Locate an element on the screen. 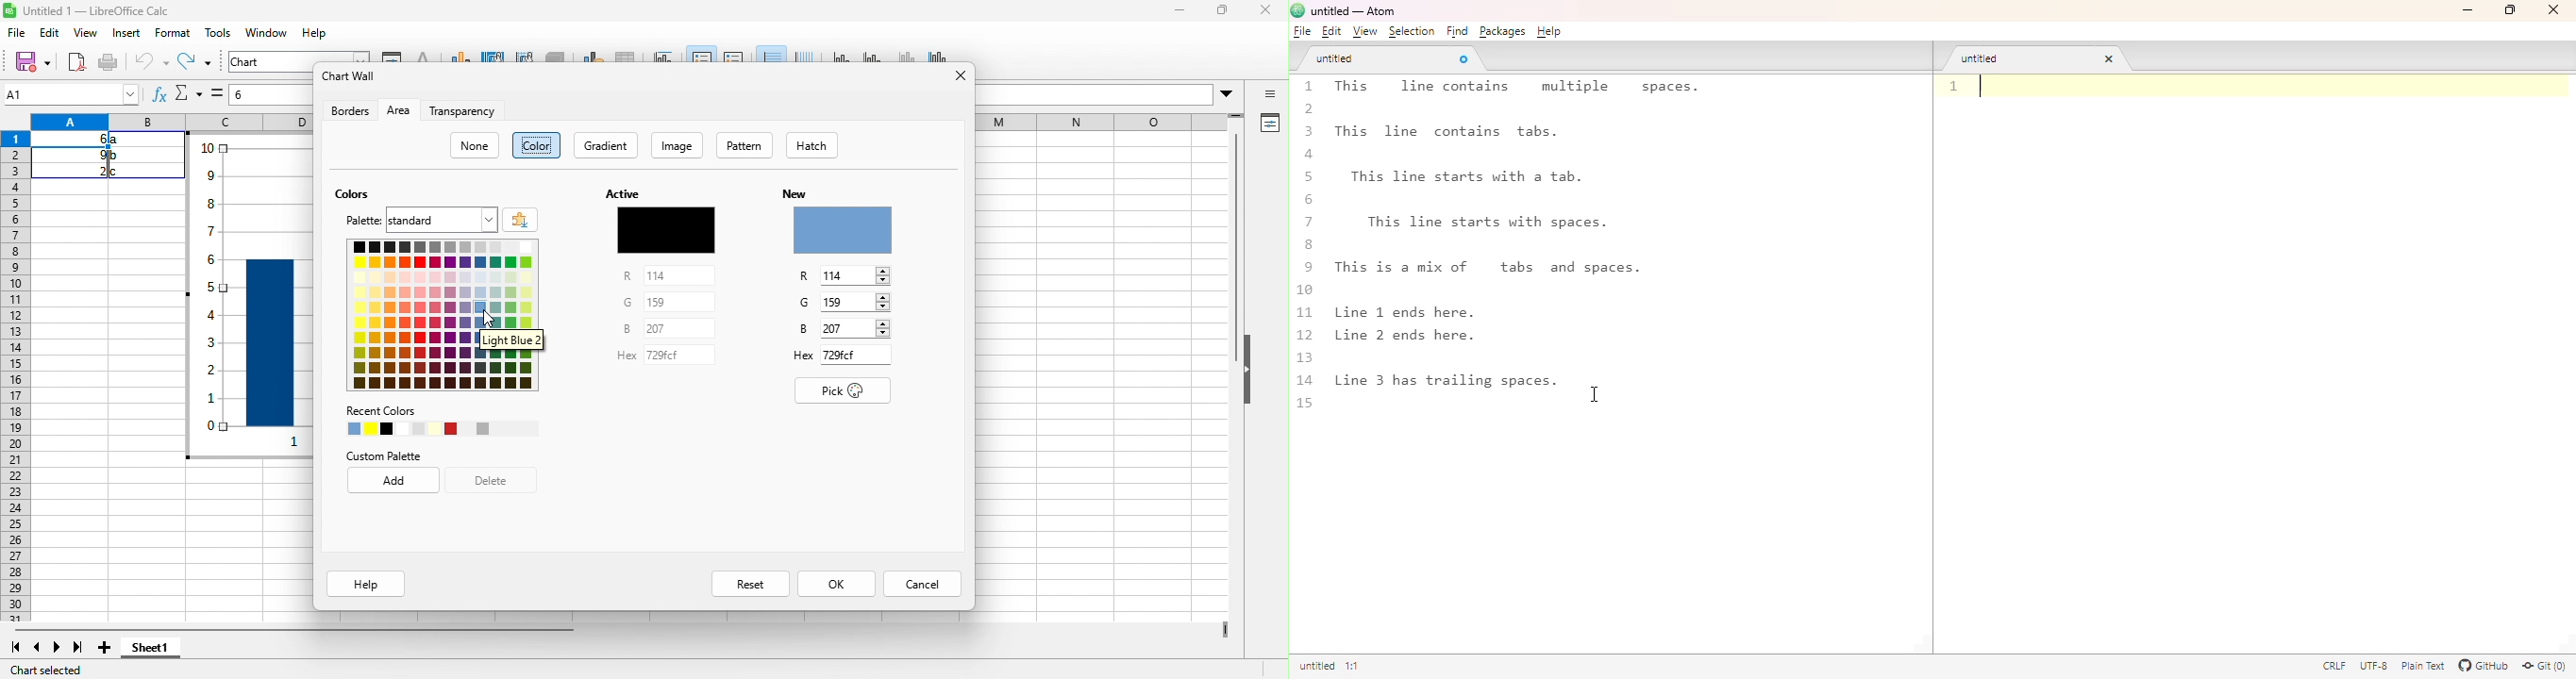 The image size is (2576, 700). image is located at coordinates (678, 144).